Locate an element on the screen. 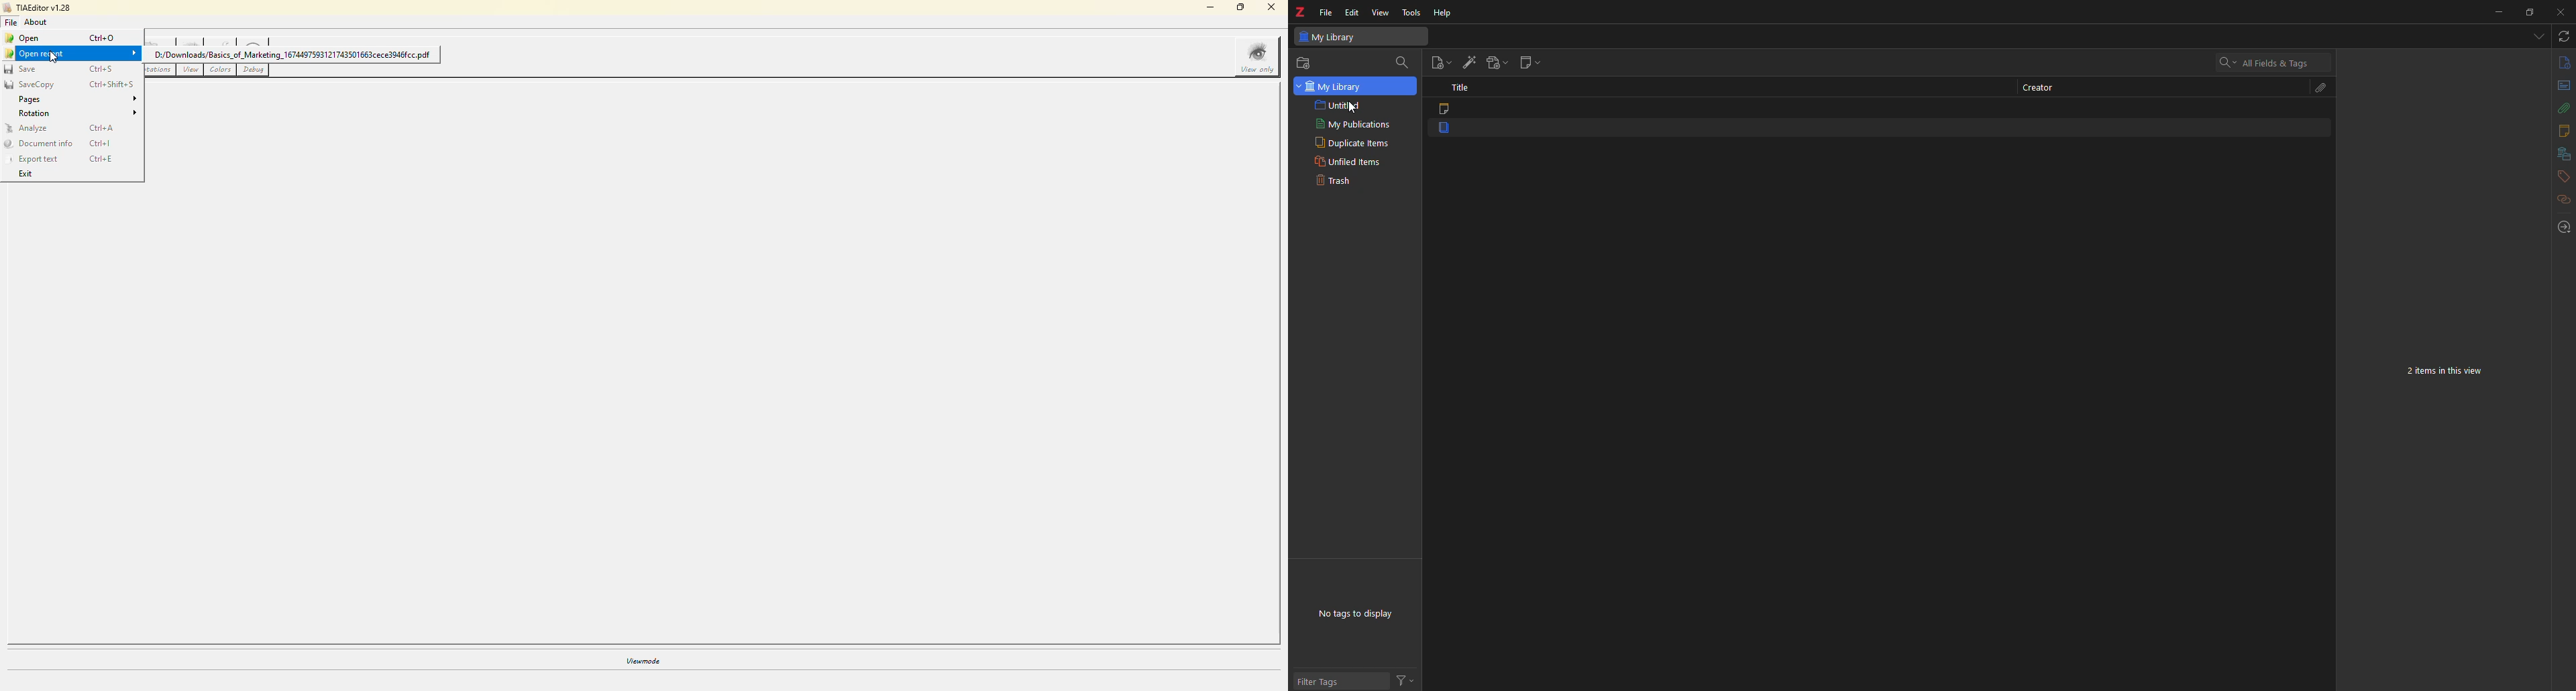  related is located at coordinates (2565, 200).